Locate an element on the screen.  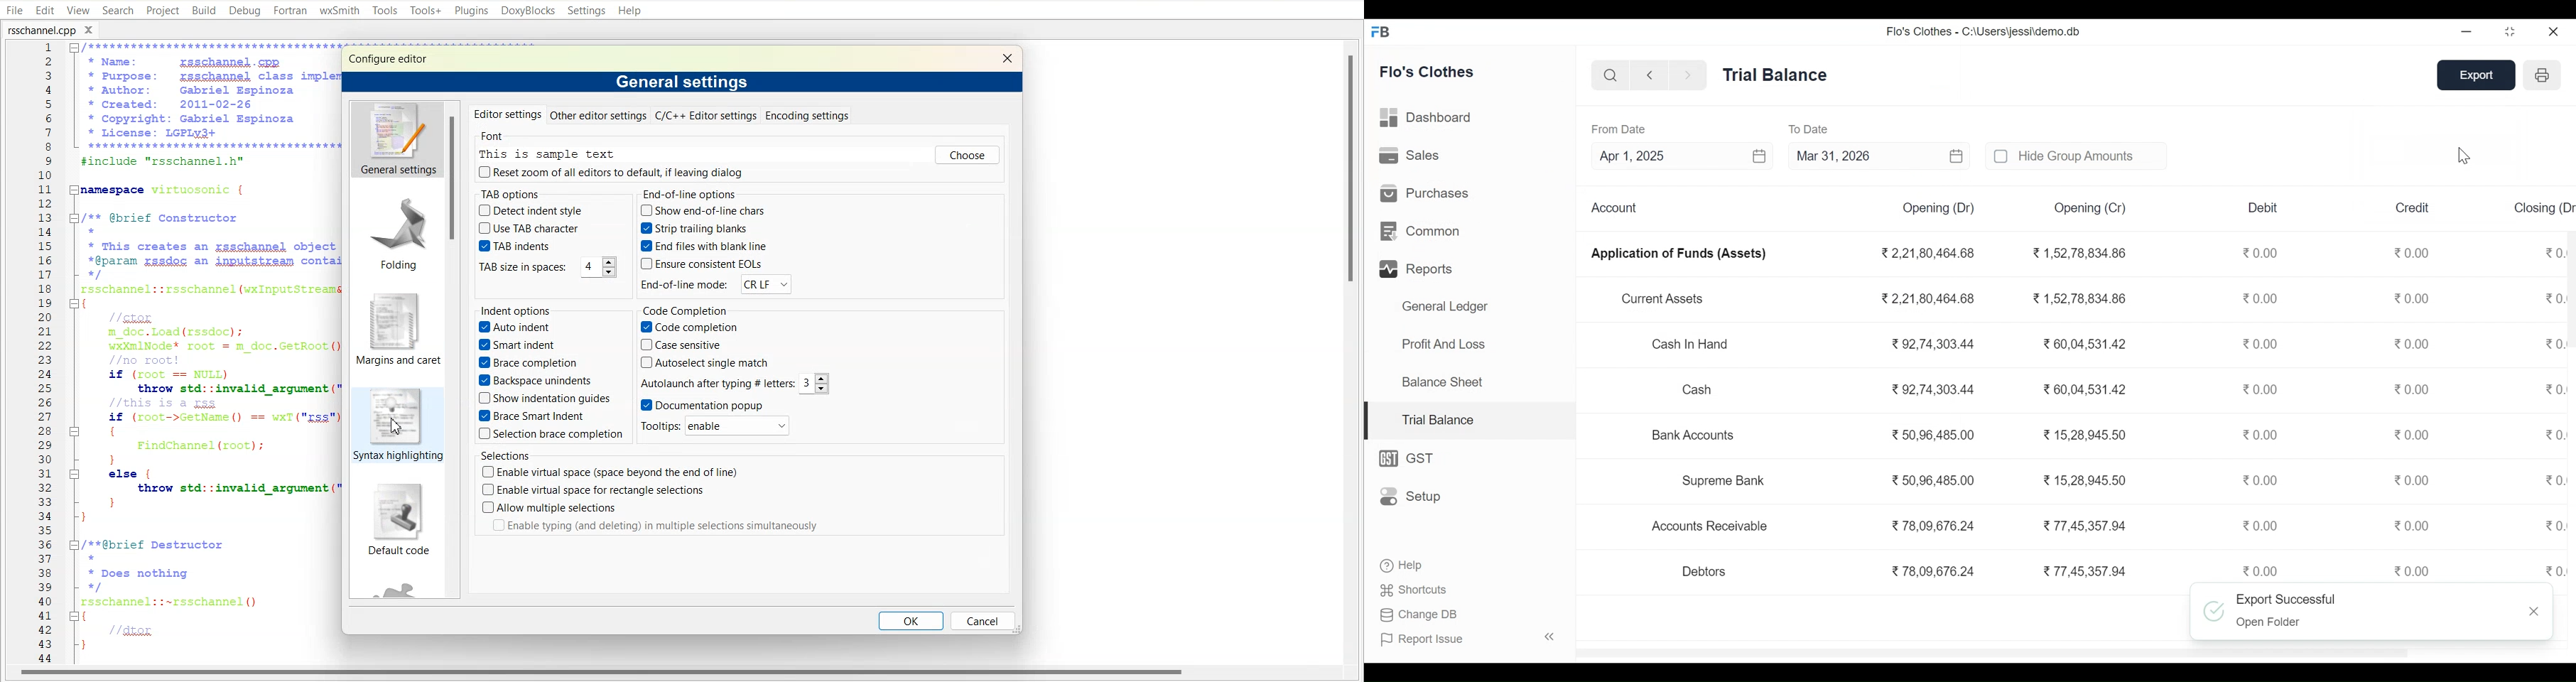
77,45,357.94 is located at coordinates (2085, 570).